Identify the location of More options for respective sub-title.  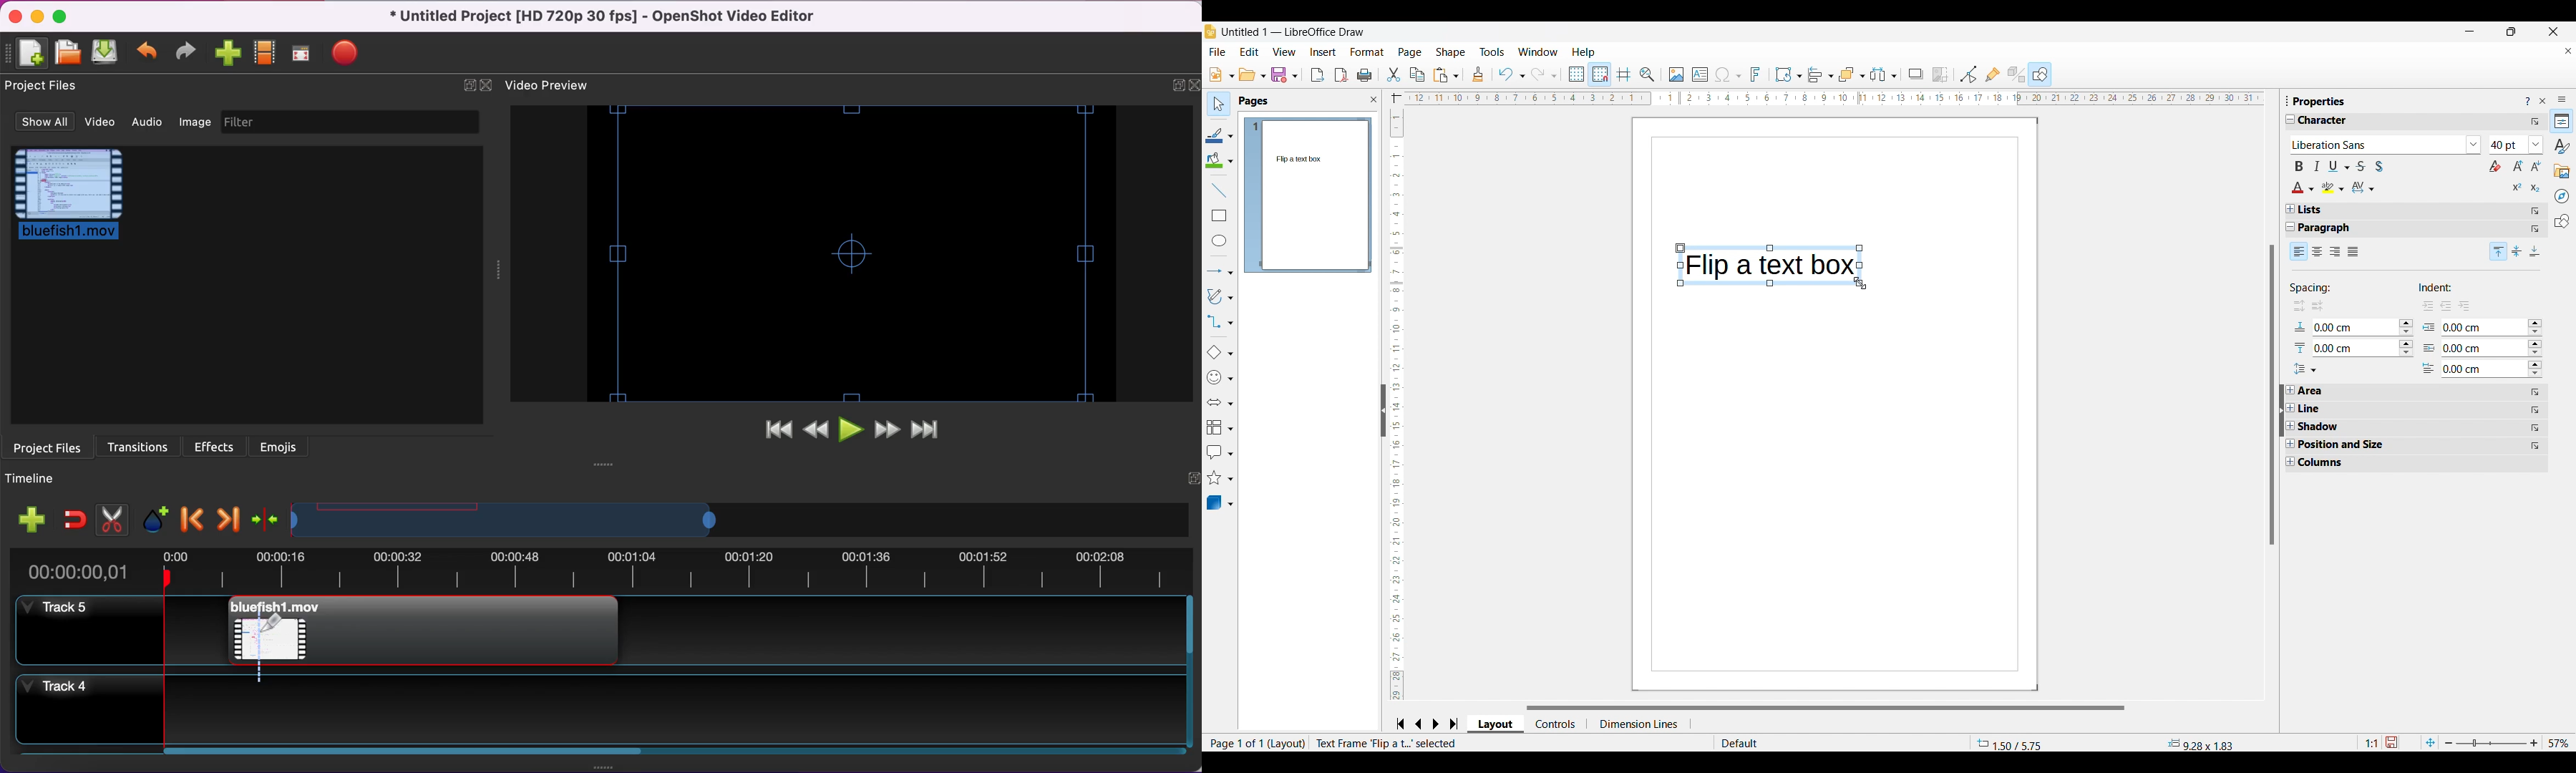
(2536, 419).